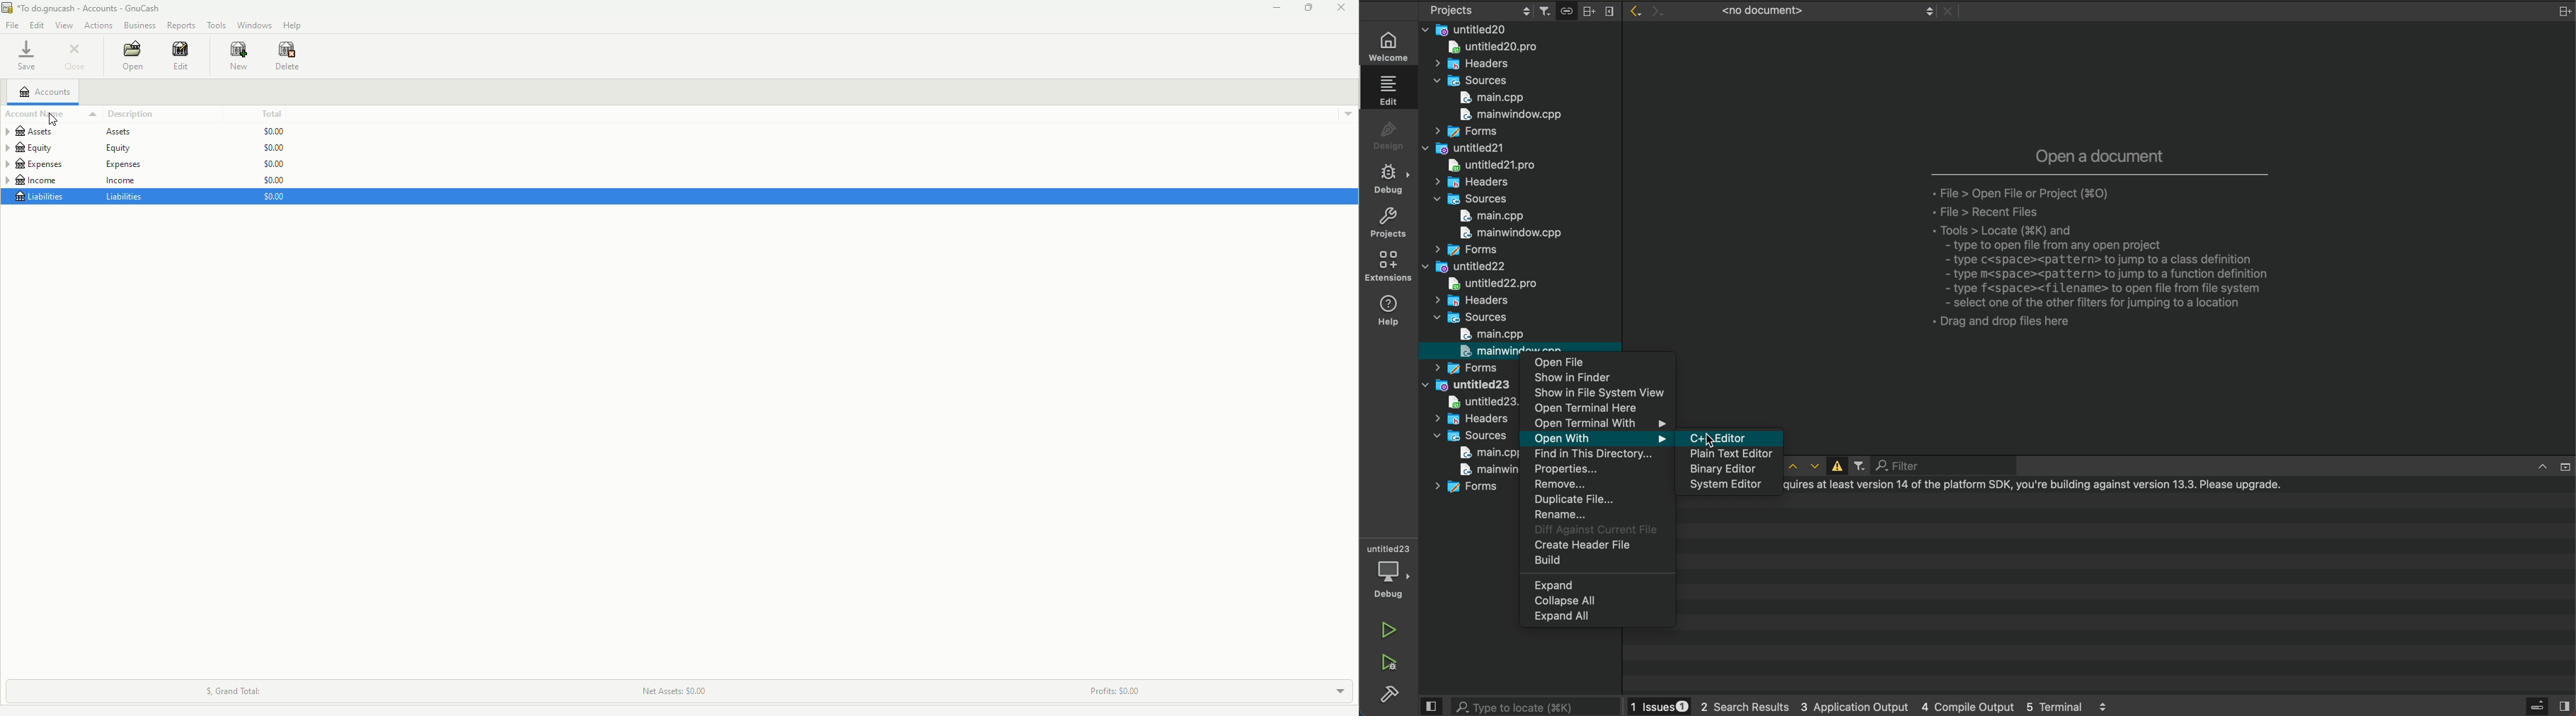 The width and height of the screenshot is (2576, 728). I want to click on sources, so click(1475, 81).